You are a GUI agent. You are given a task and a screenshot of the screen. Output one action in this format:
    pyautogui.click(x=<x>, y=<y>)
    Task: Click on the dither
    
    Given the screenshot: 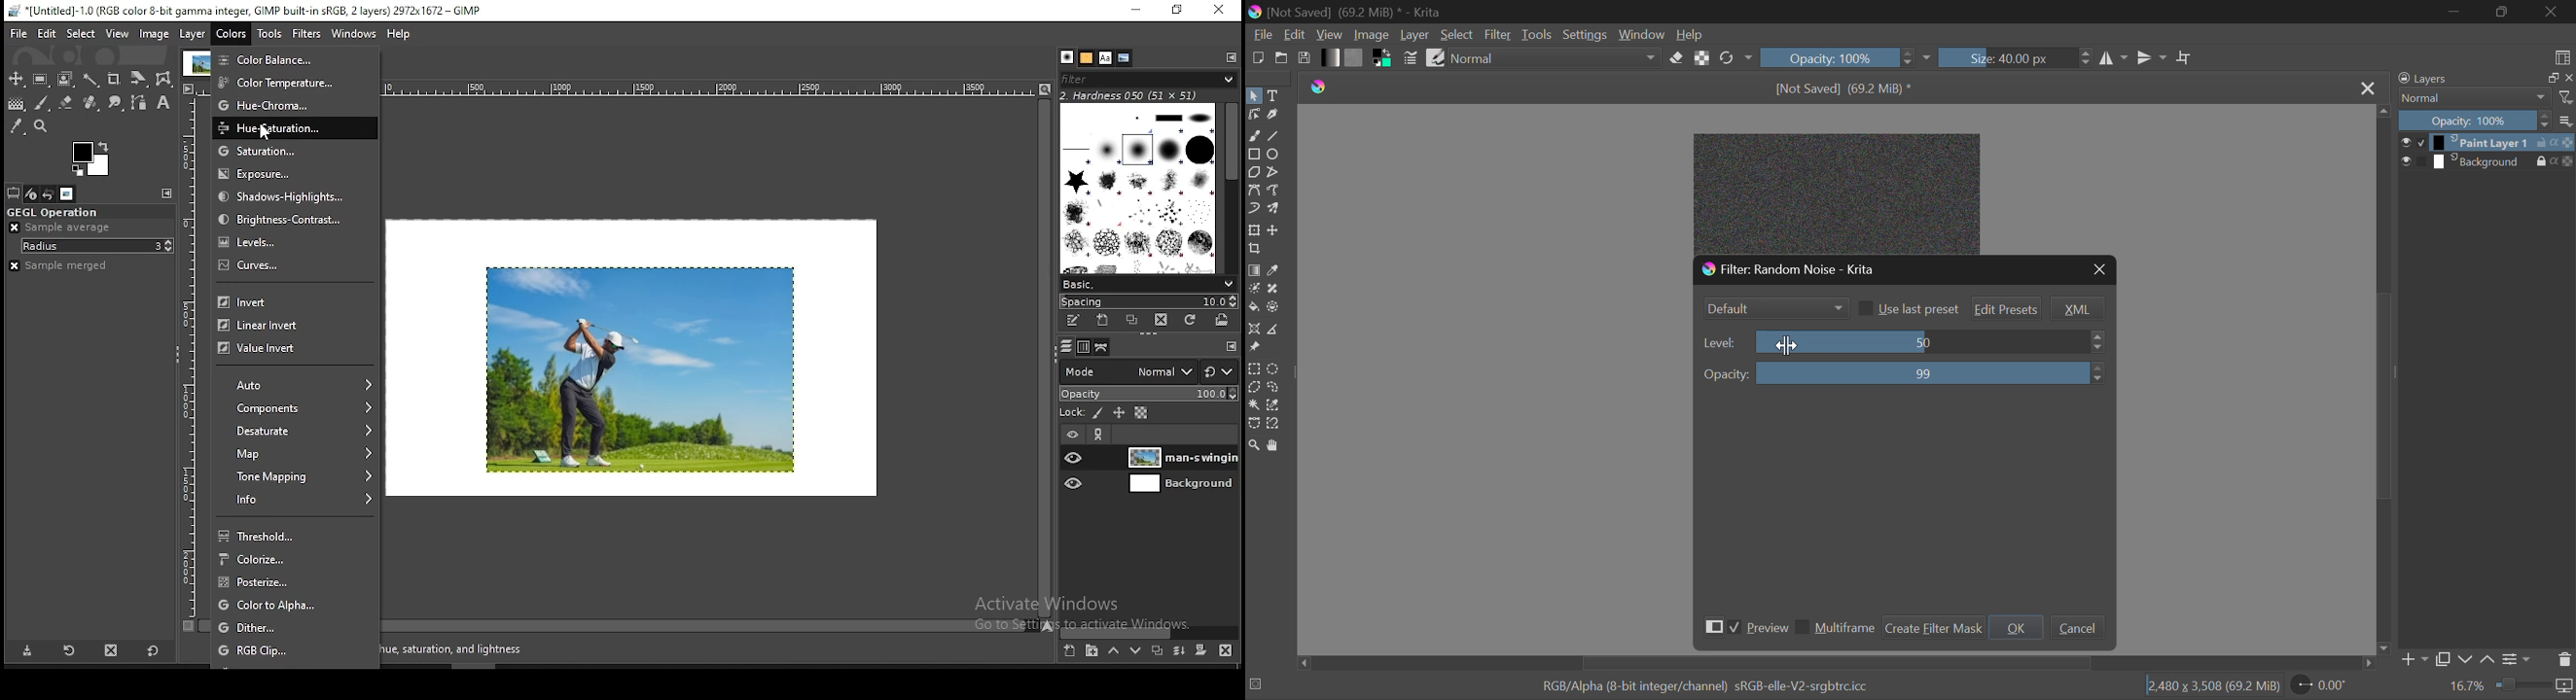 What is the action you would take?
    pyautogui.click(x=297, y=627)
    